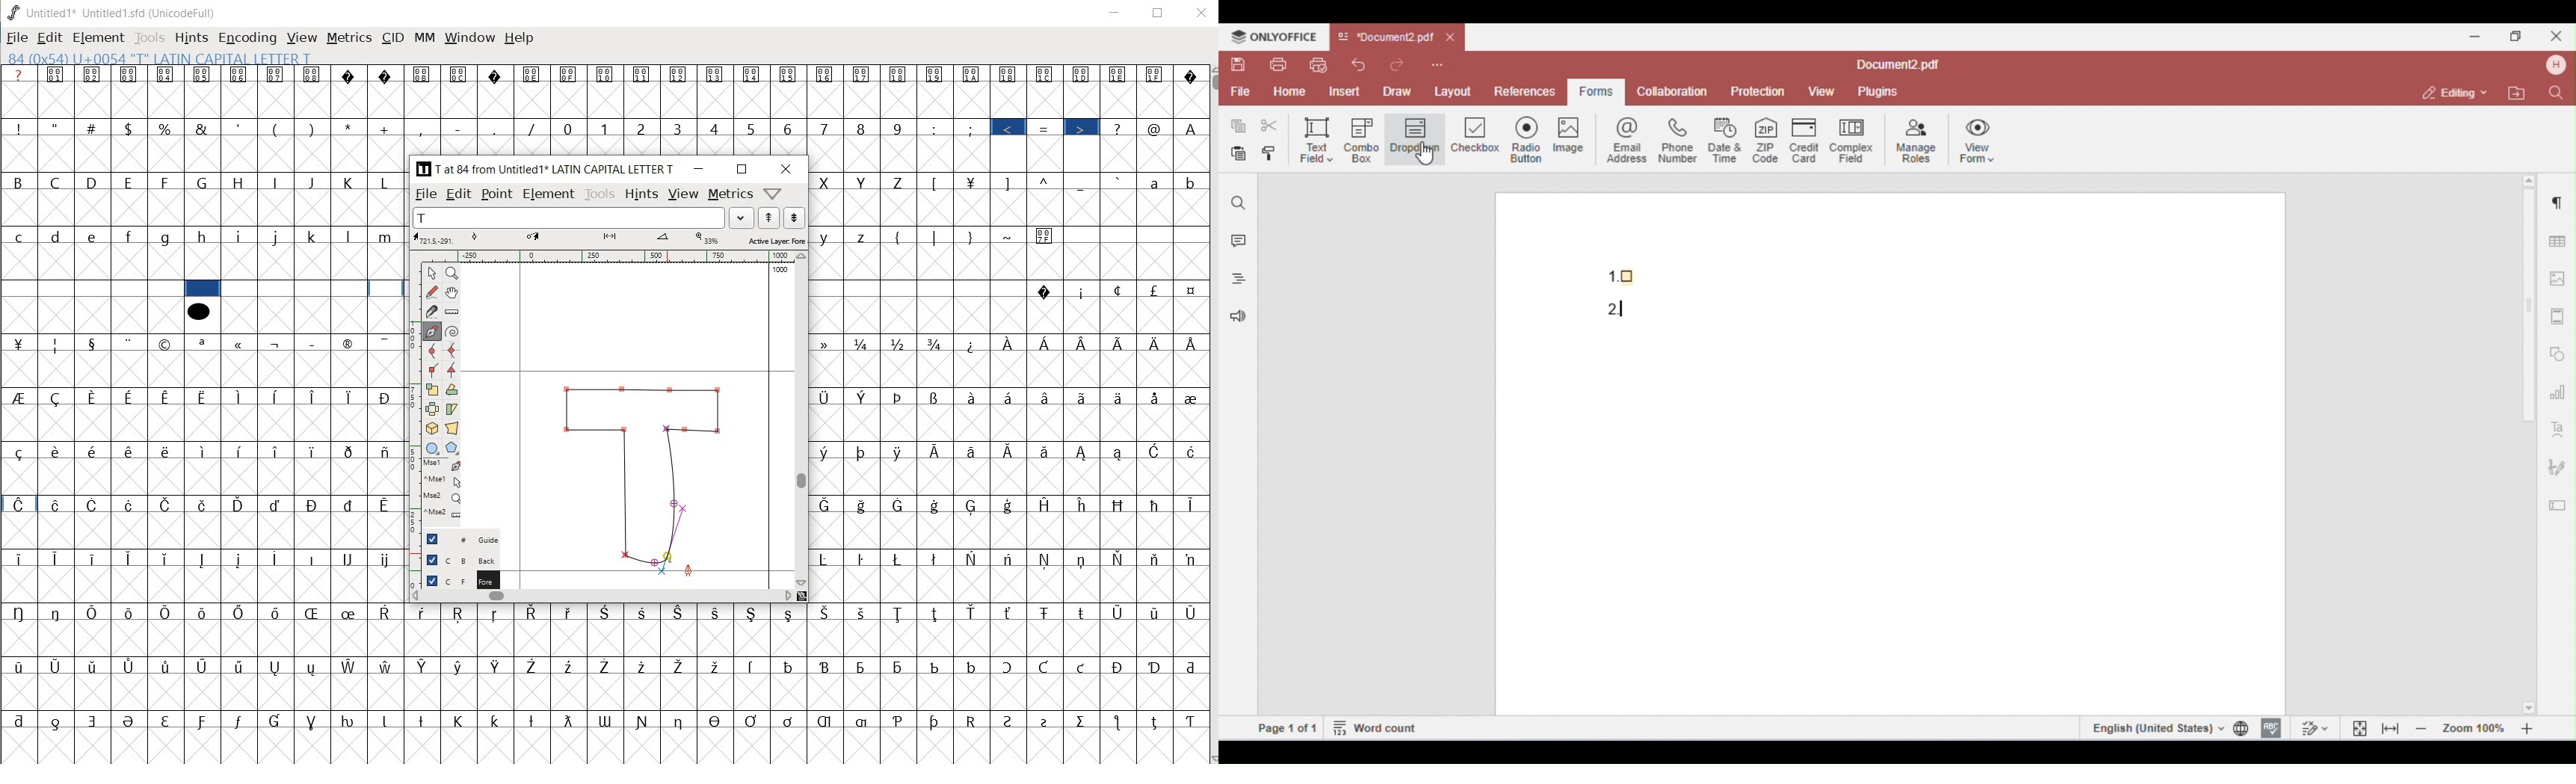  Describe the element at coordinates (150, 37) in the screenshot. I see `tools` at that location.